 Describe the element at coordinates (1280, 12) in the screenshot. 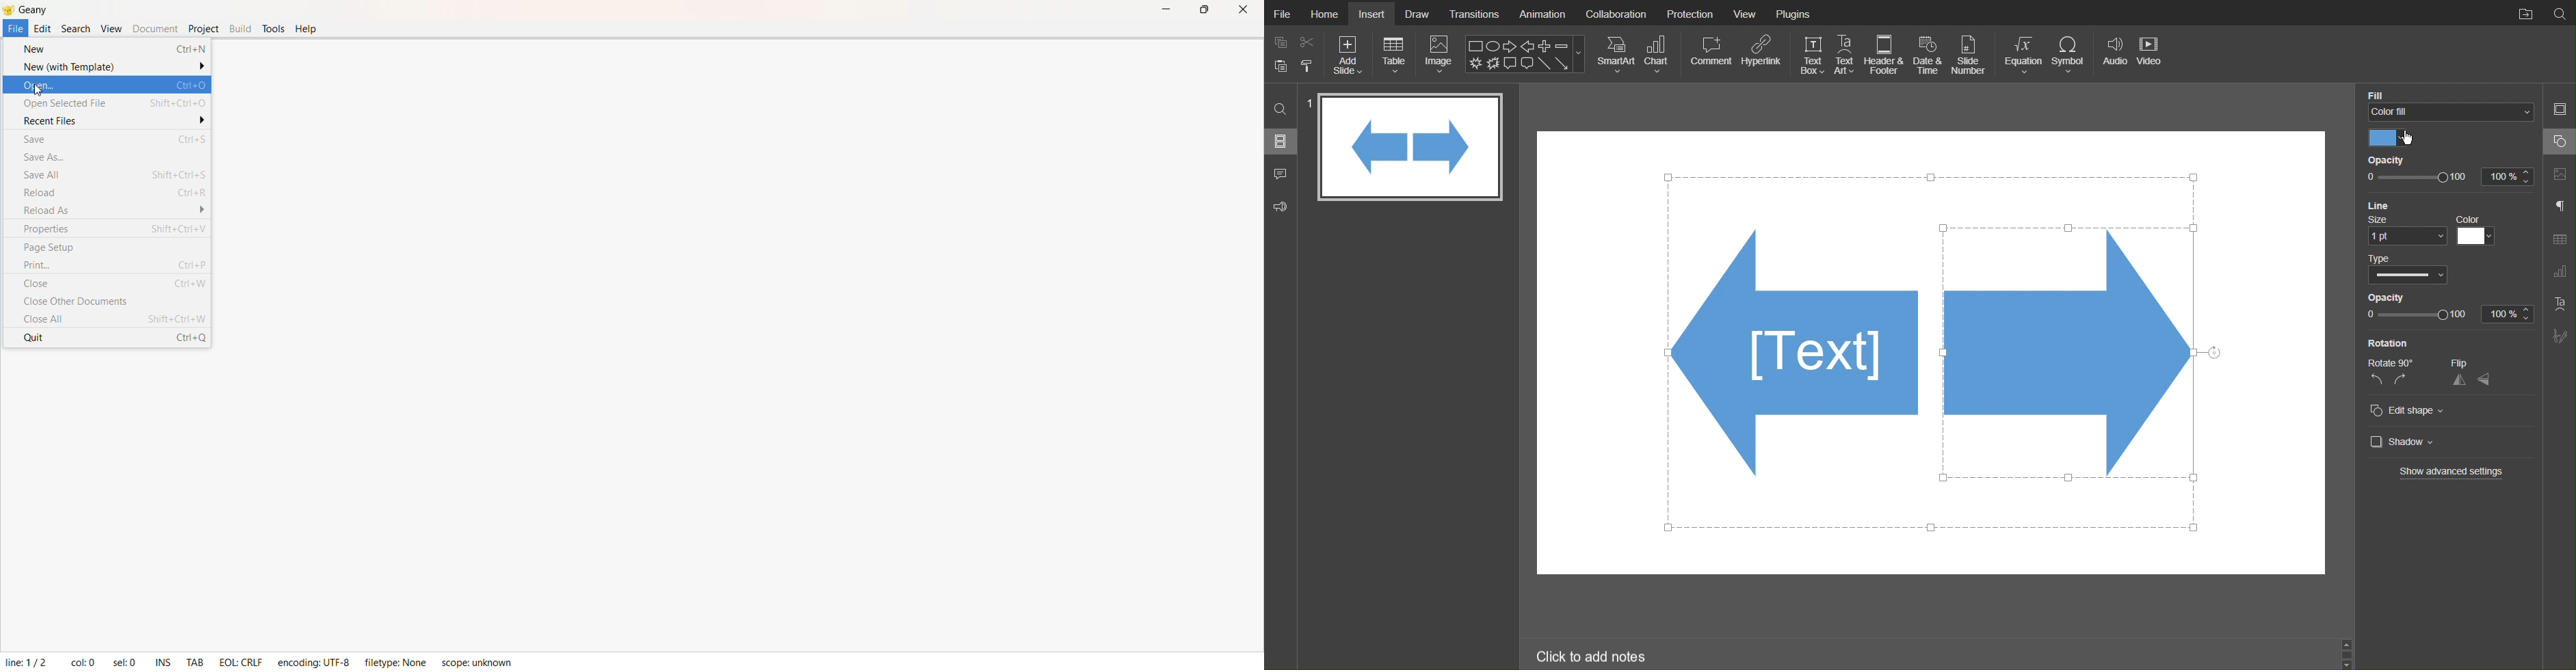

I see `File ` at that location.